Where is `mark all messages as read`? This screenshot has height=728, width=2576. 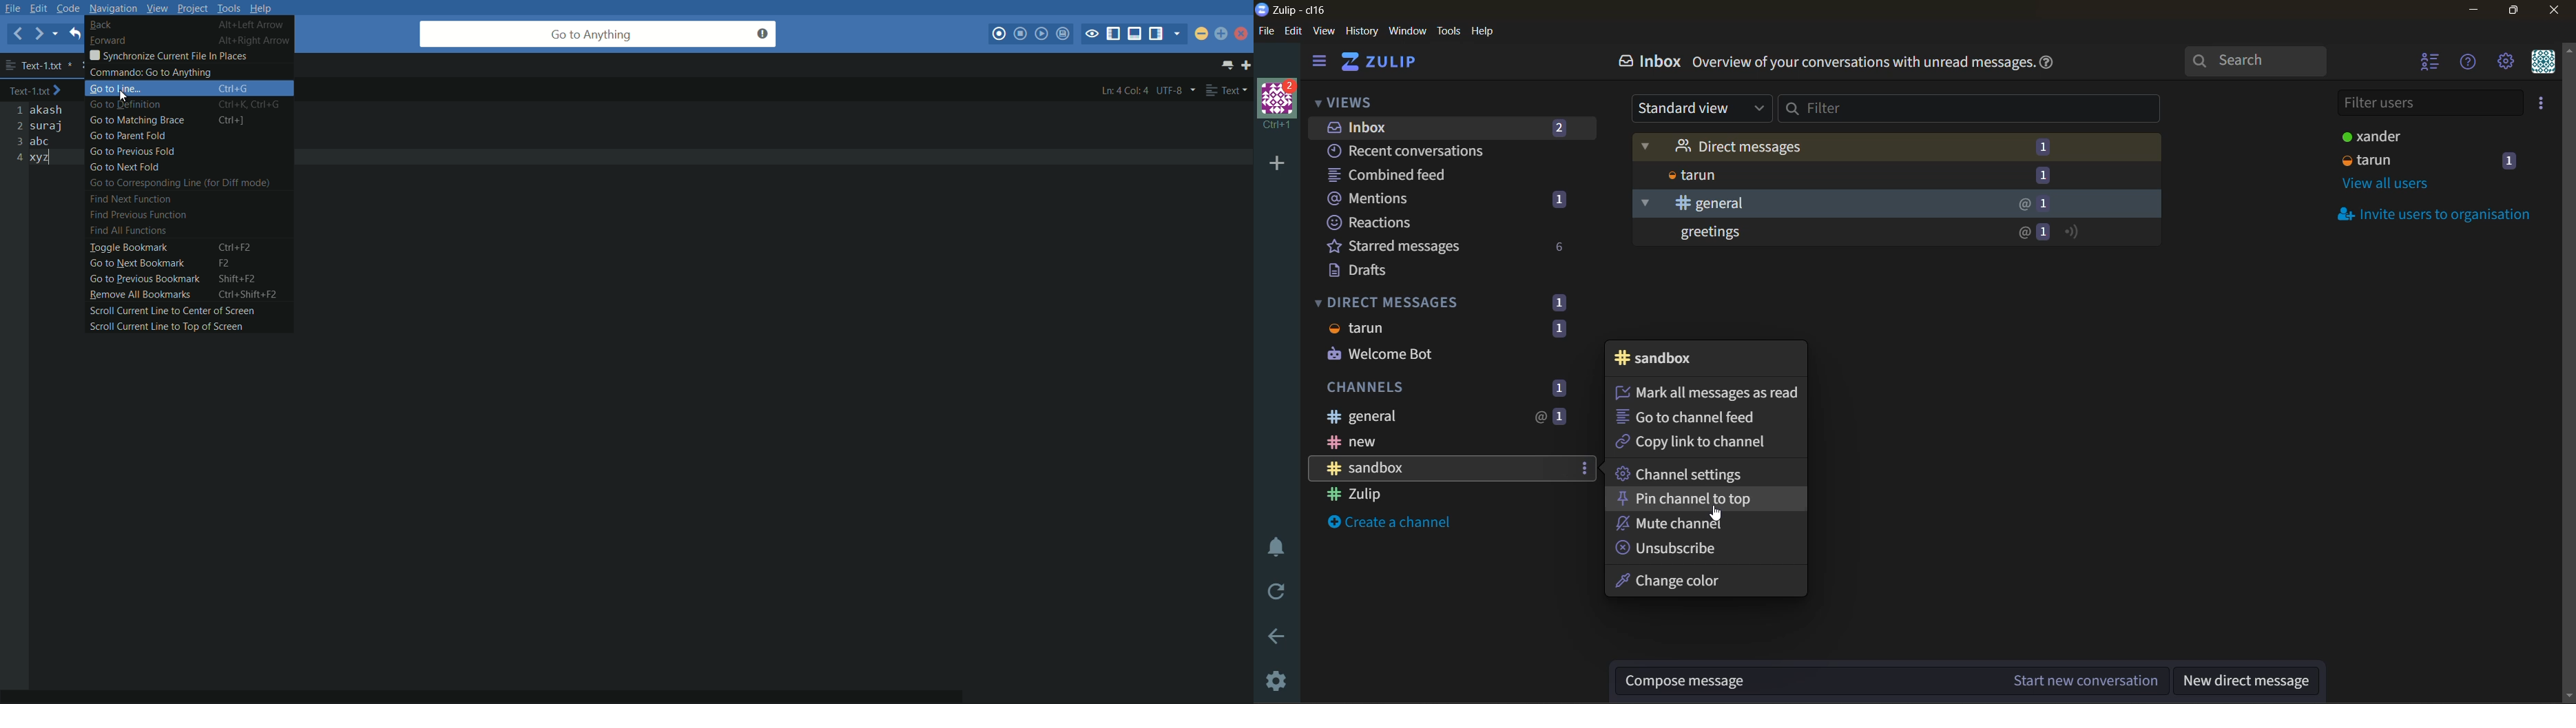 mark all messages as read is located at coordinates (1708, 393).